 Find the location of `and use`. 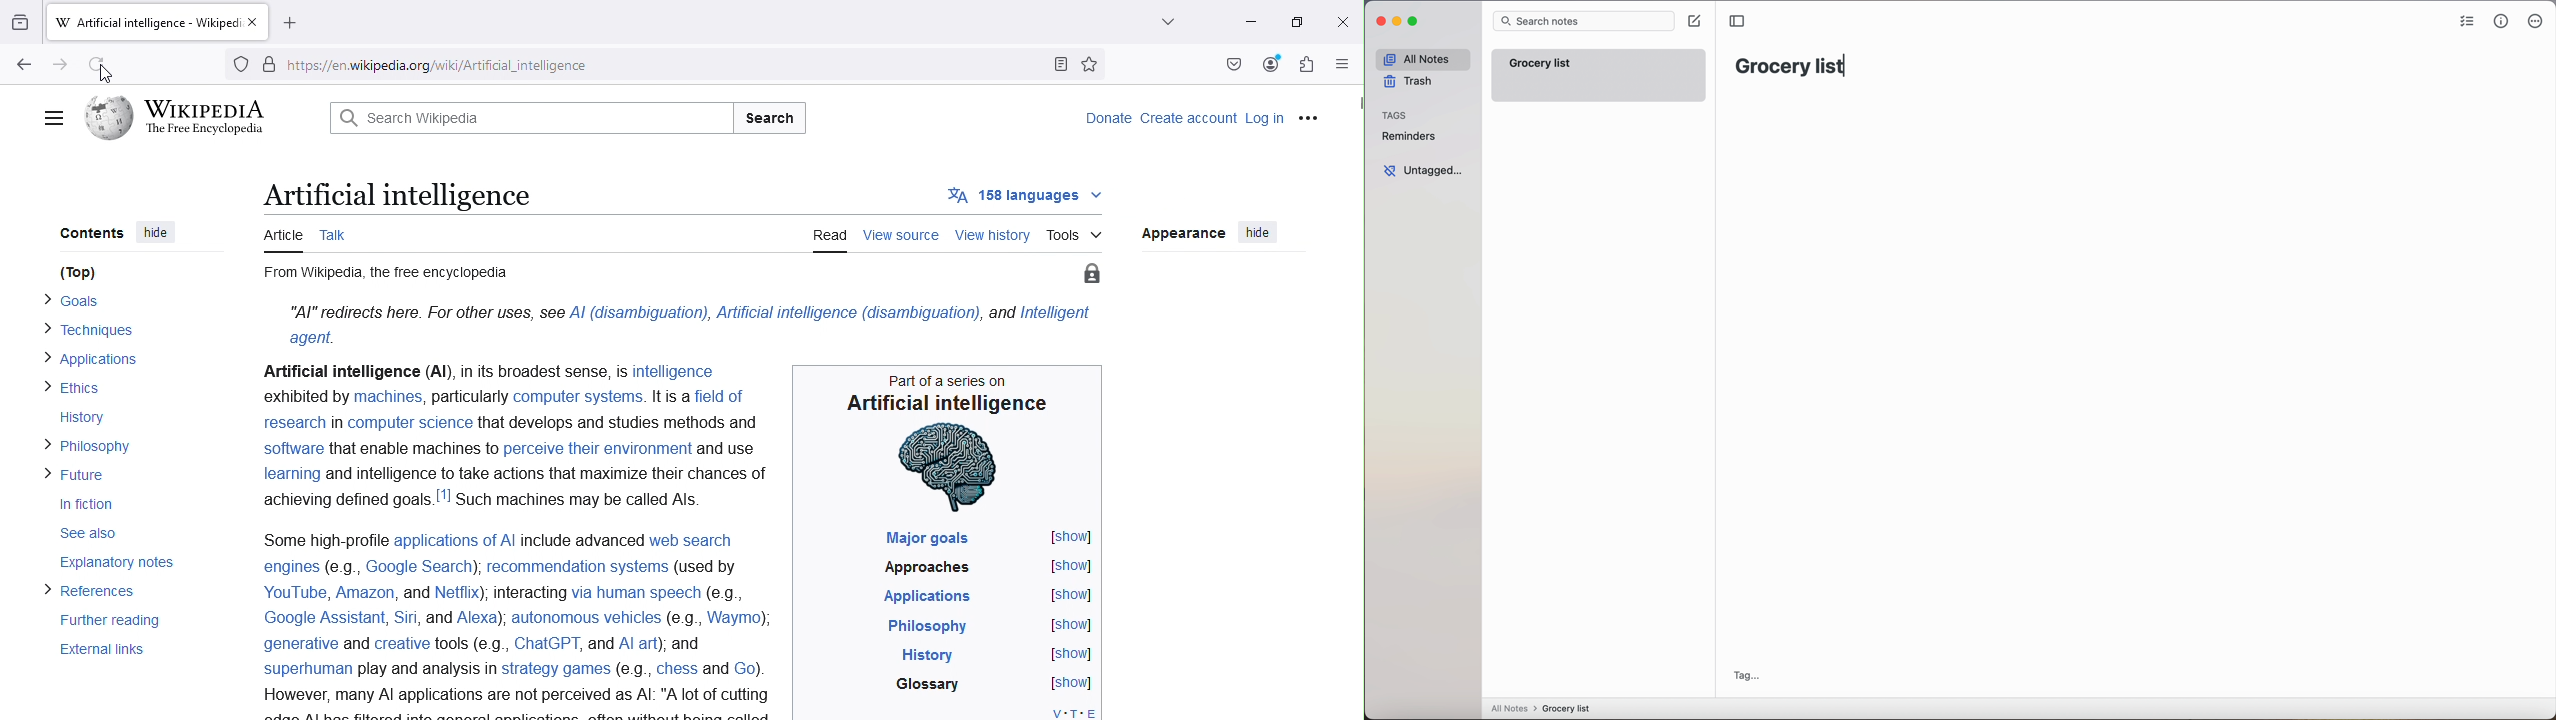

and use is located at coordinates (731, 451).